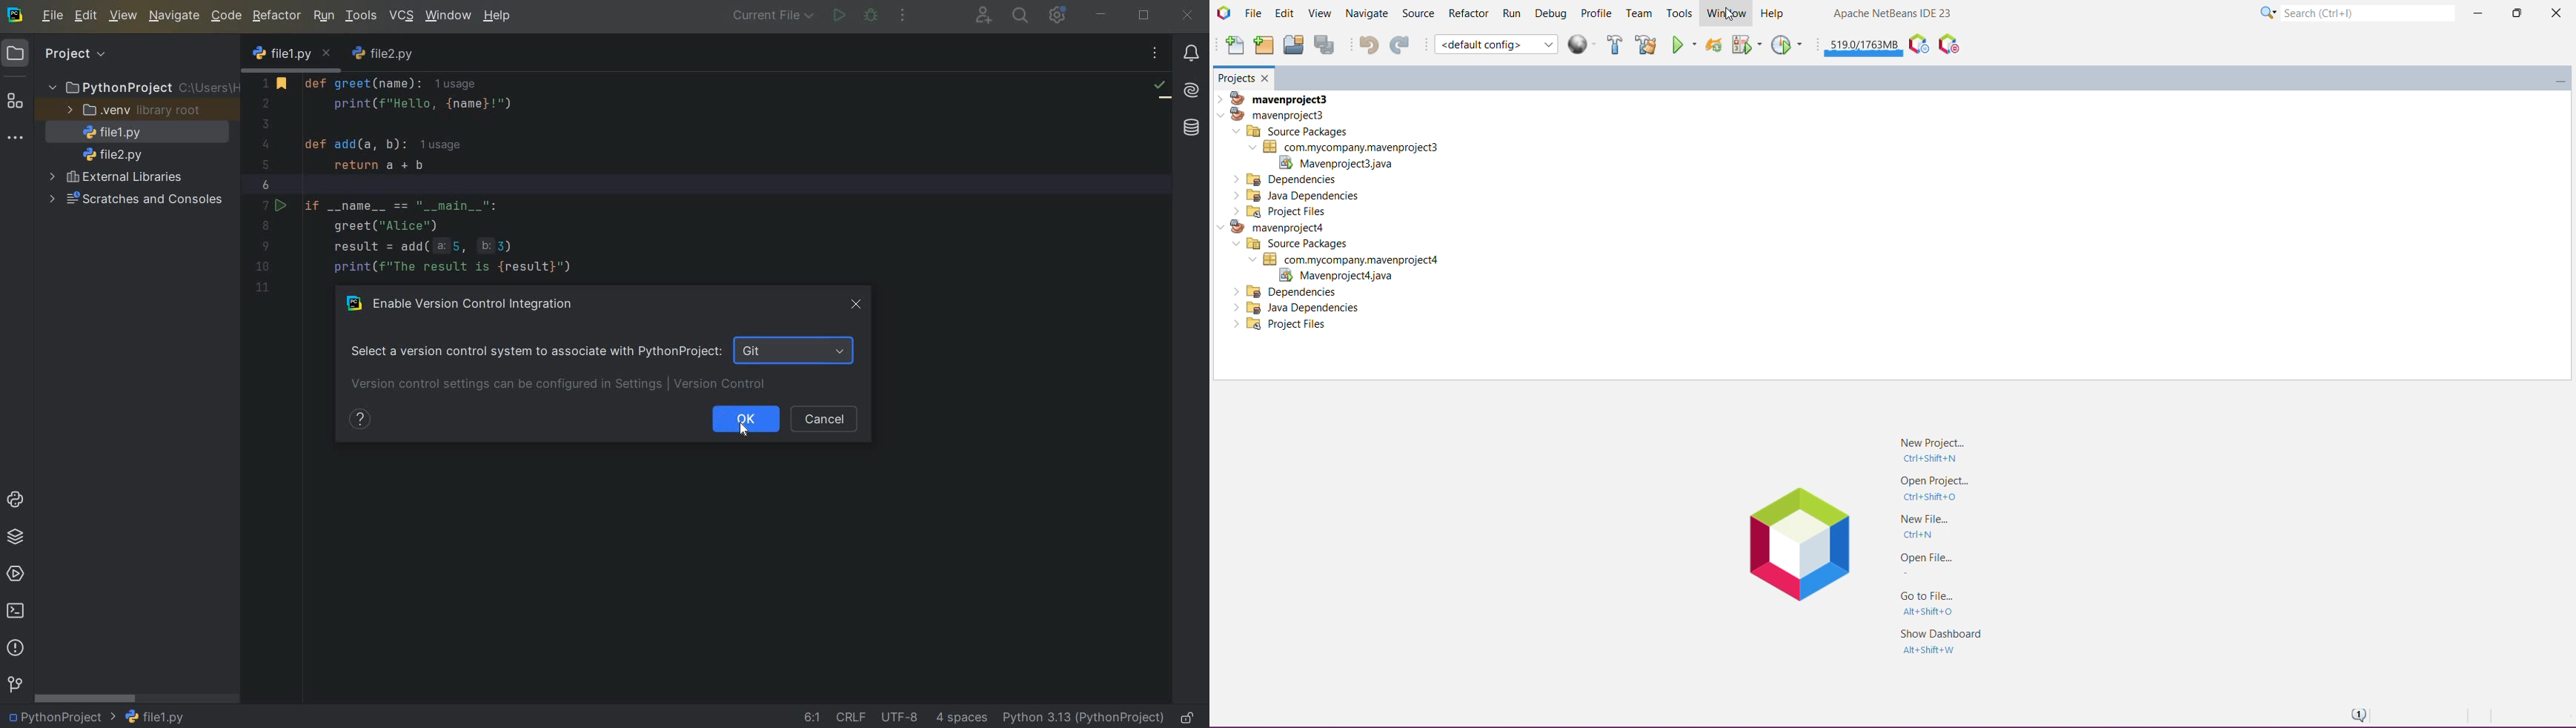  I want to click on Version control, so click(14, 684).